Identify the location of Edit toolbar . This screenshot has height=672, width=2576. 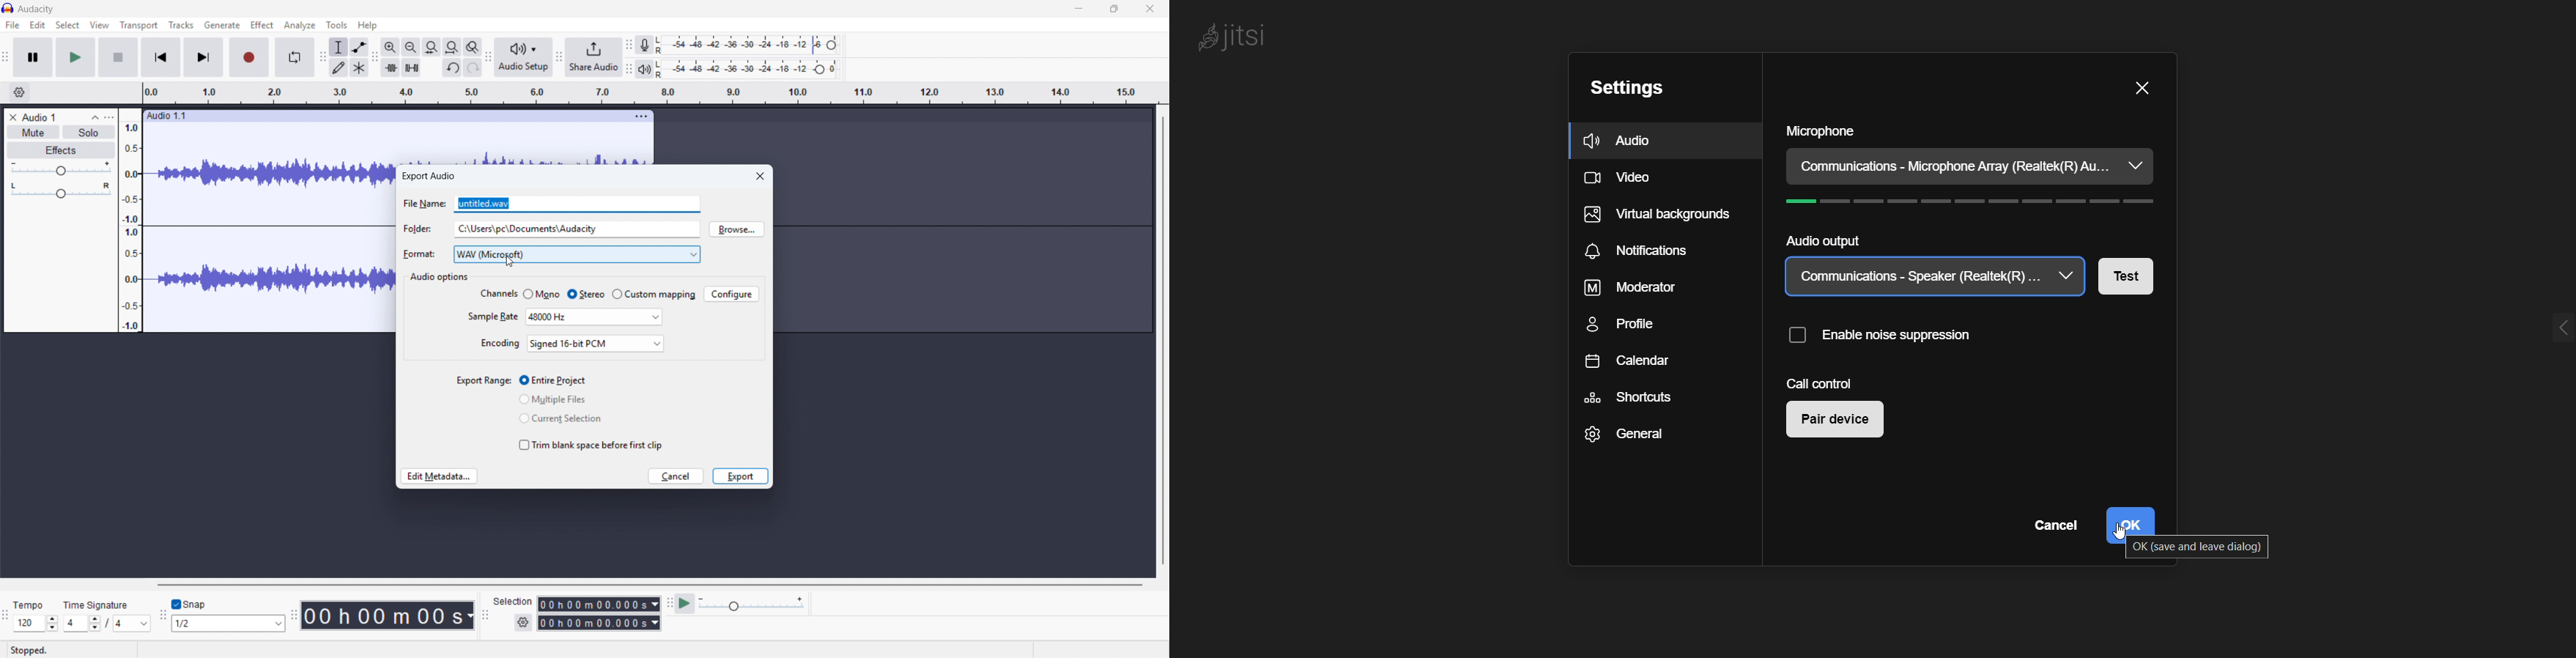
(375, 58).